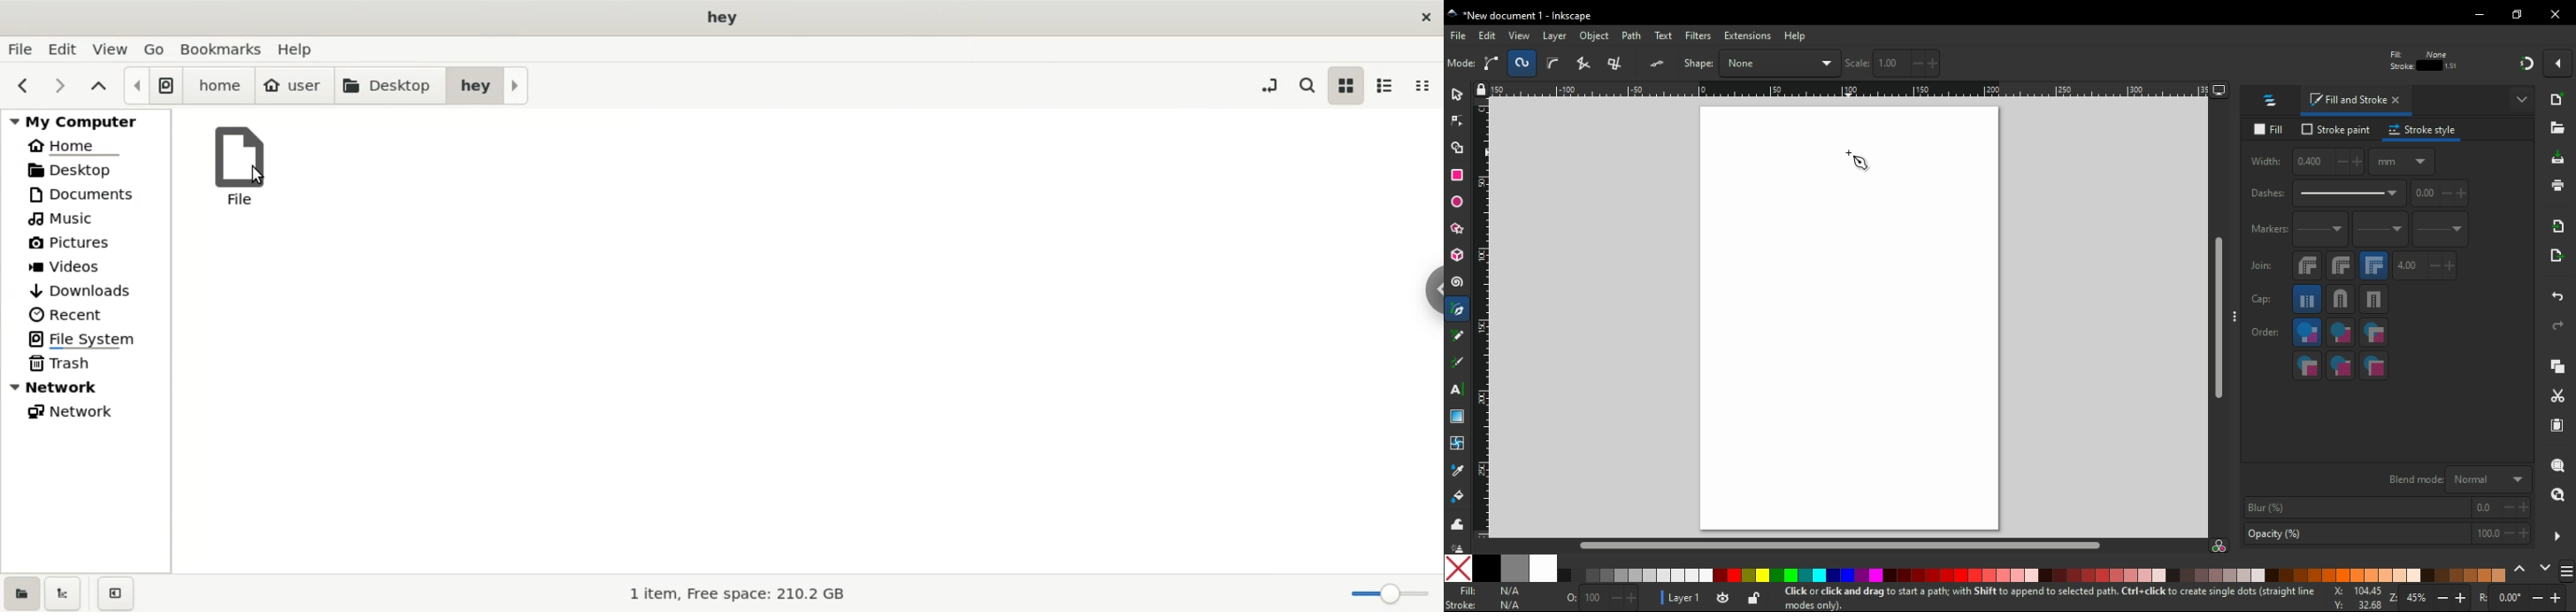 The image size is (2576, 616). Describe the element at coordinates (2558, 158) in the screenshot. I see `save` at that location.